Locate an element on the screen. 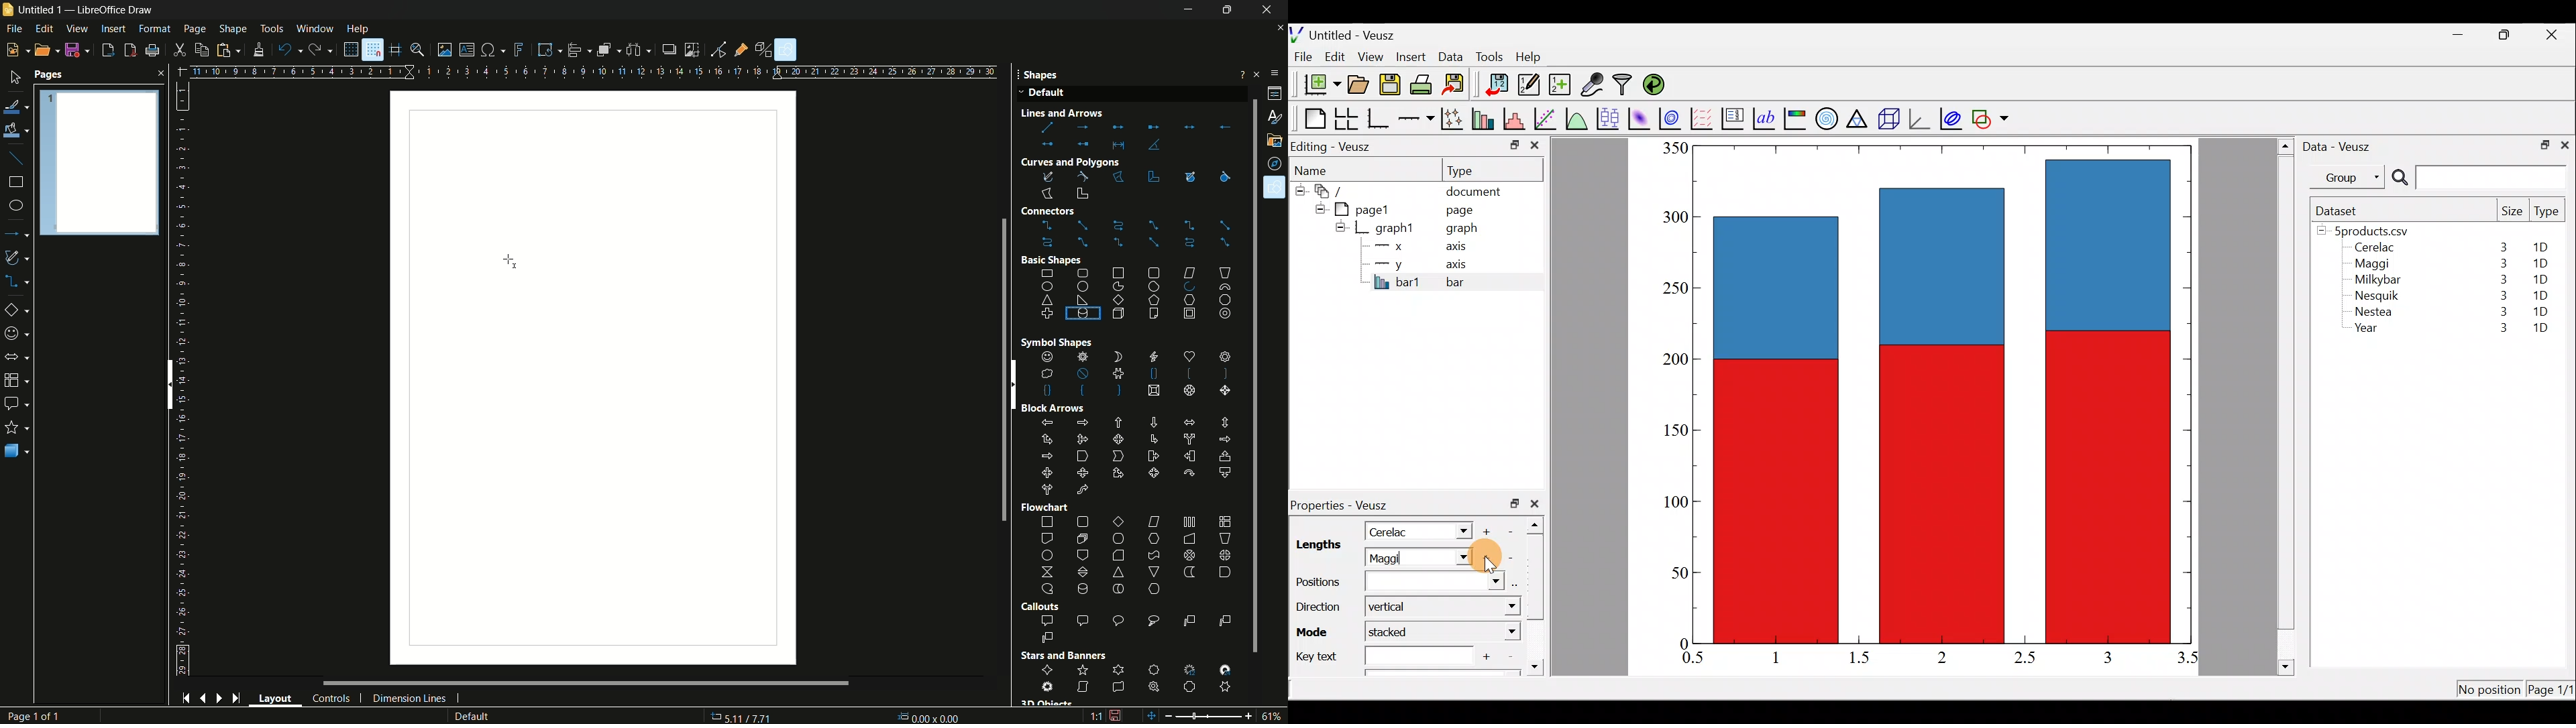 The height and width of the screenshot is (728, 2576). insert textbox is located at coordinates (466, 50).